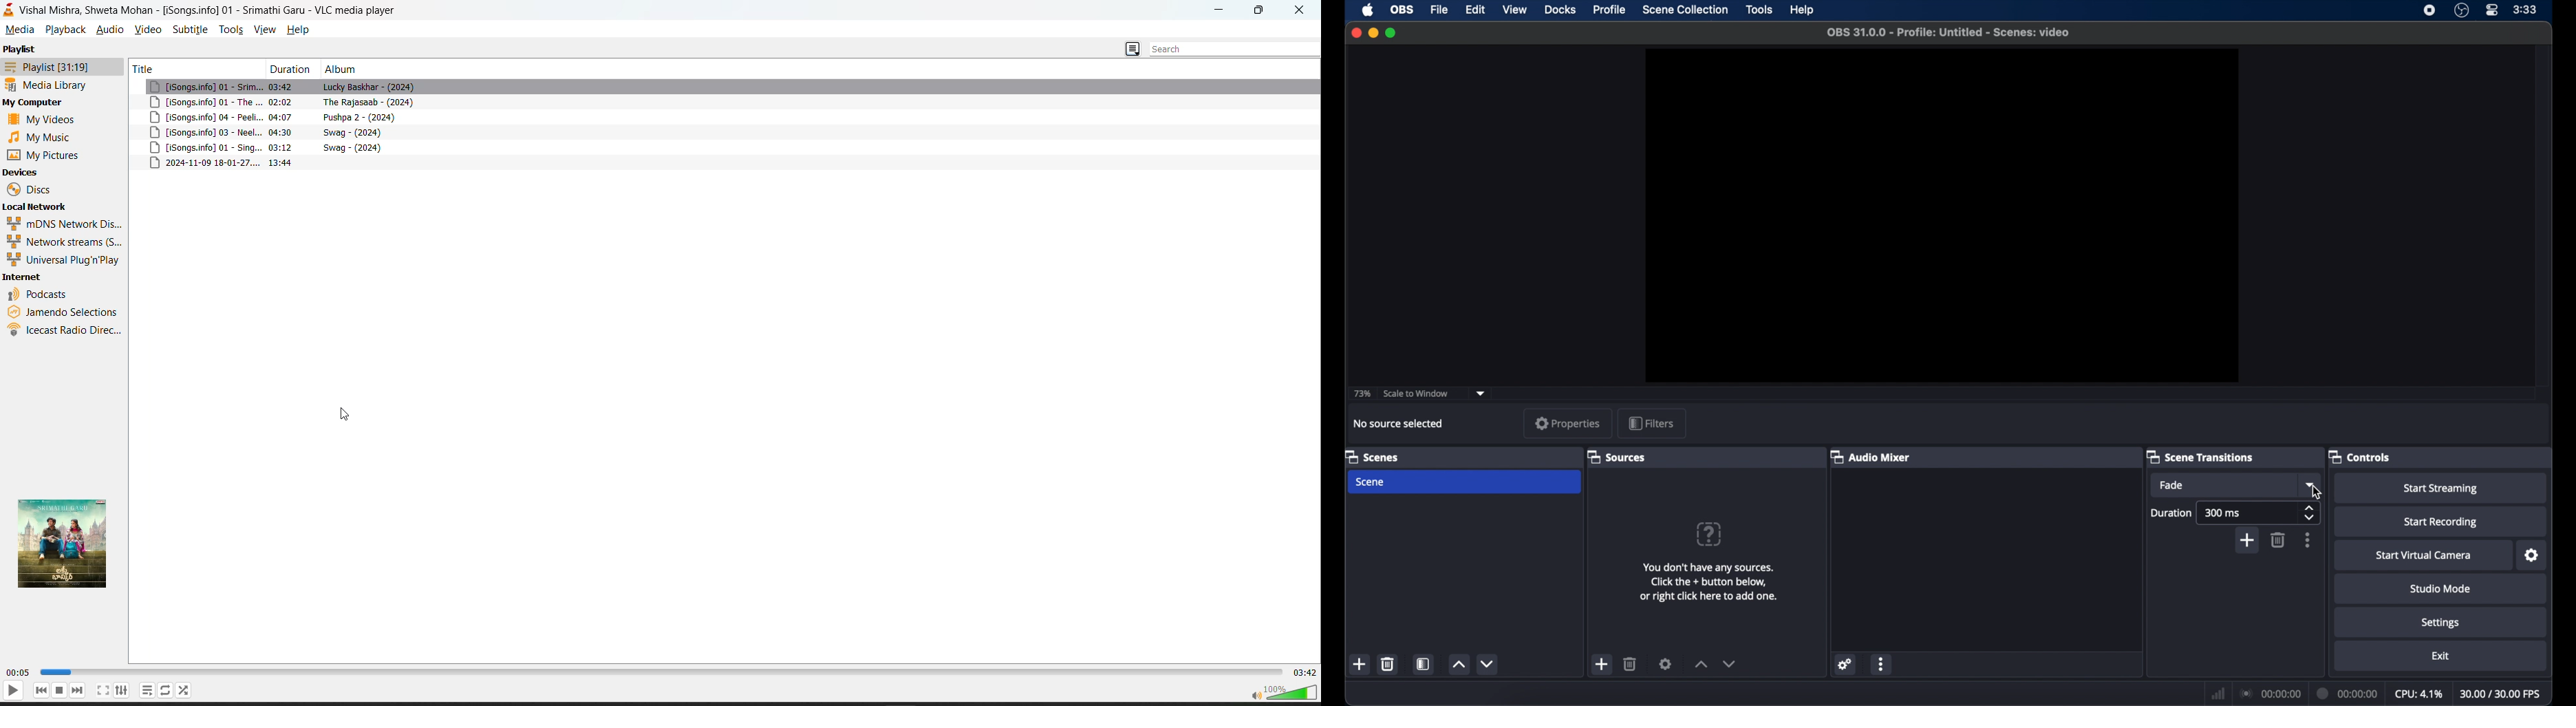 Image resolution: width=2576 pixels, height=728 pixels. What do you see at coordinates (1424, 664) in the screenshot?
I see `scene filters` at bounding box center [1424, 664].